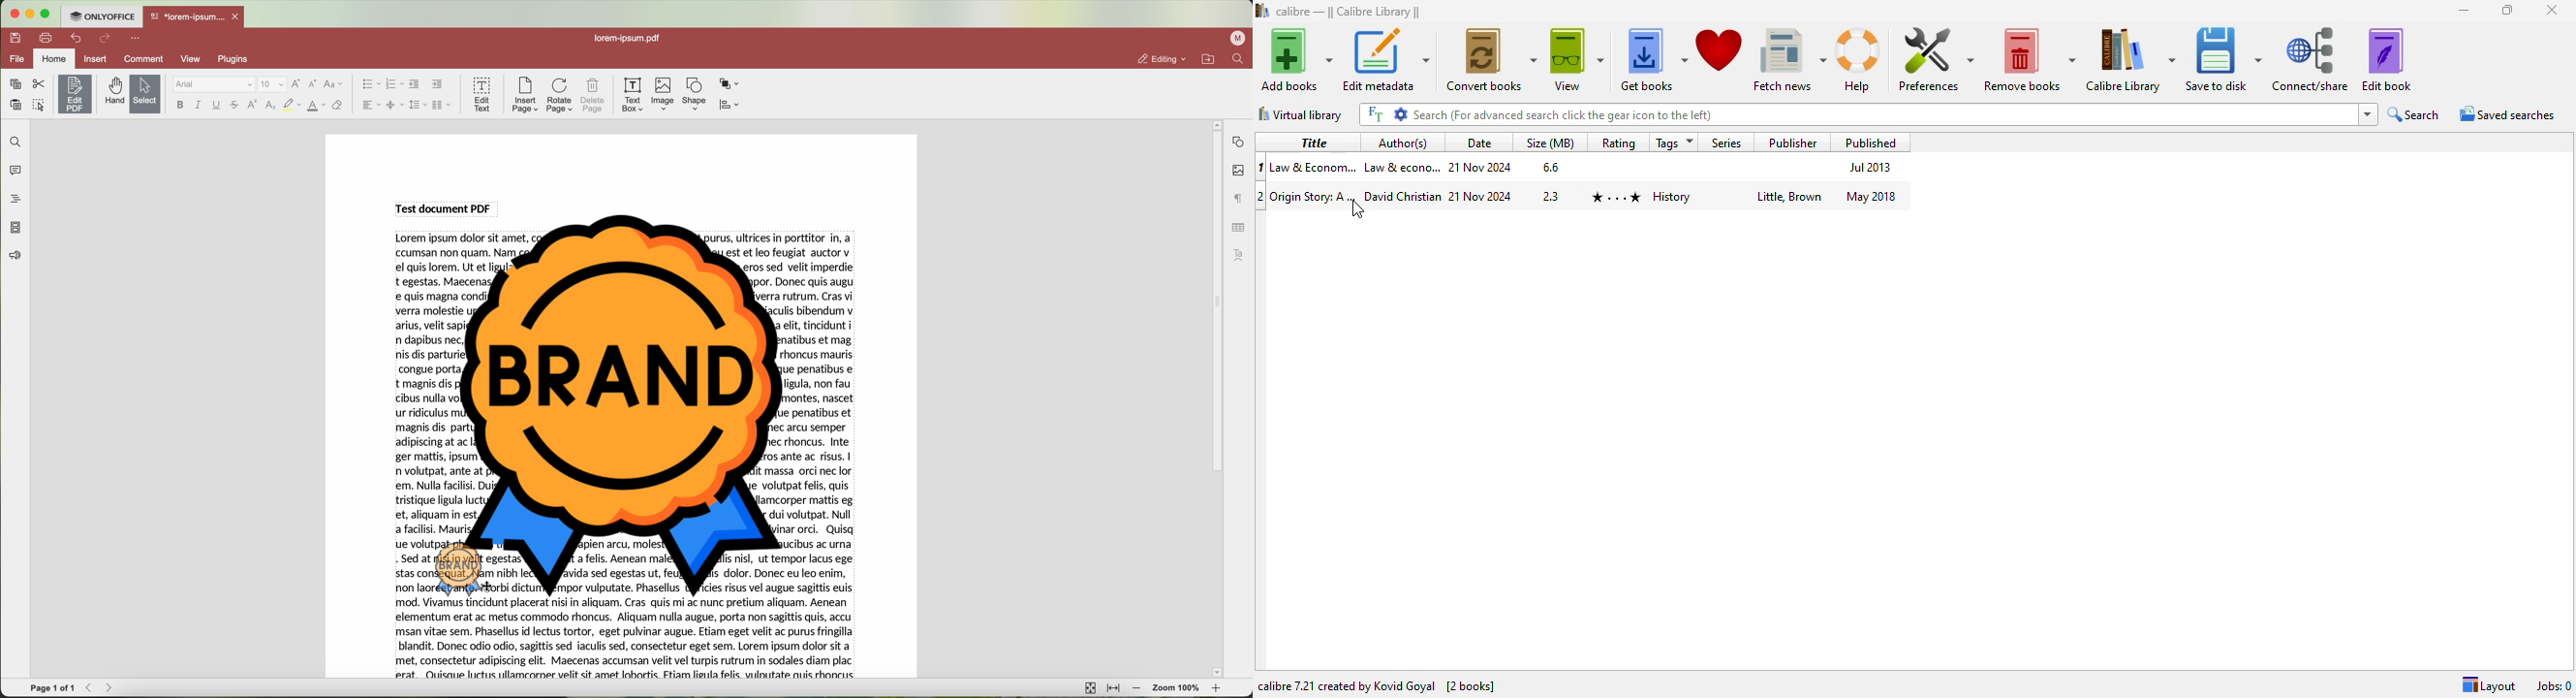 The height and width of the screenshot is (700, 2576). I want to click on layout, so click(2489, 685).